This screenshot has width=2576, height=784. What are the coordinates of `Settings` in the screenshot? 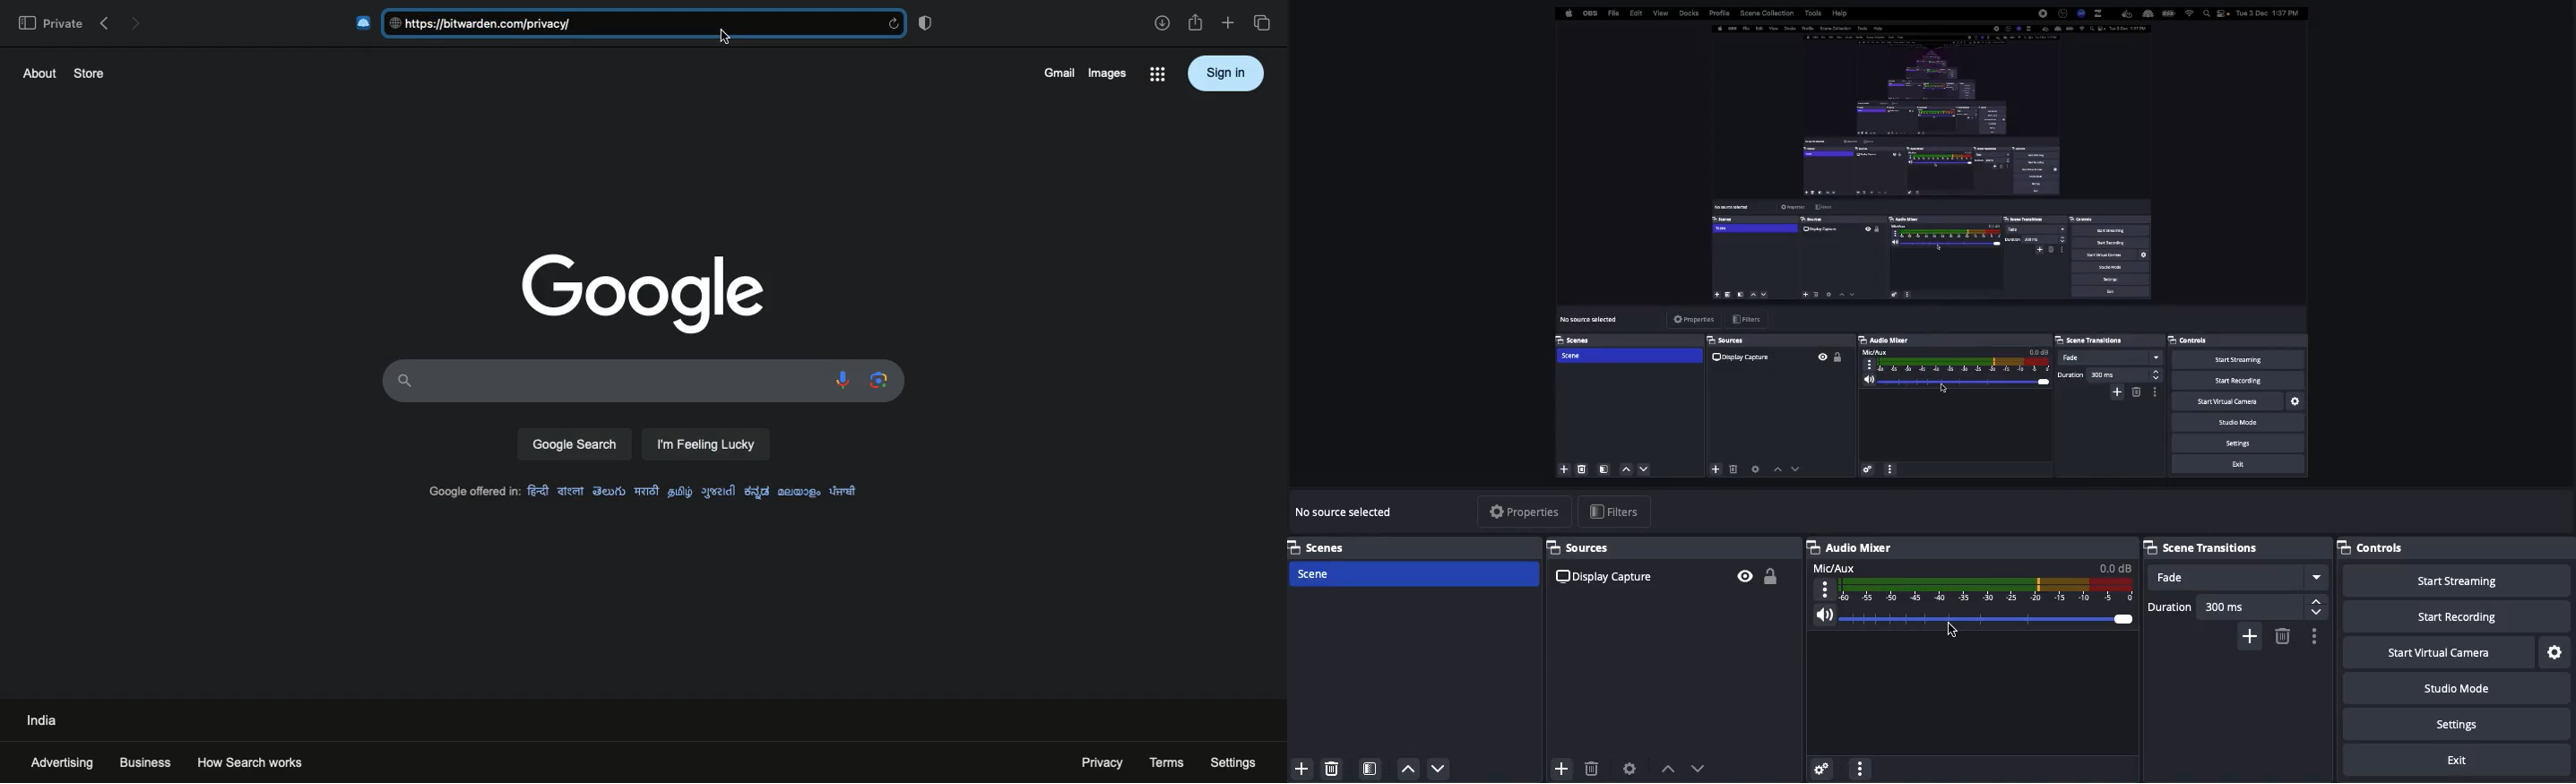 It's located at (2459, 725).